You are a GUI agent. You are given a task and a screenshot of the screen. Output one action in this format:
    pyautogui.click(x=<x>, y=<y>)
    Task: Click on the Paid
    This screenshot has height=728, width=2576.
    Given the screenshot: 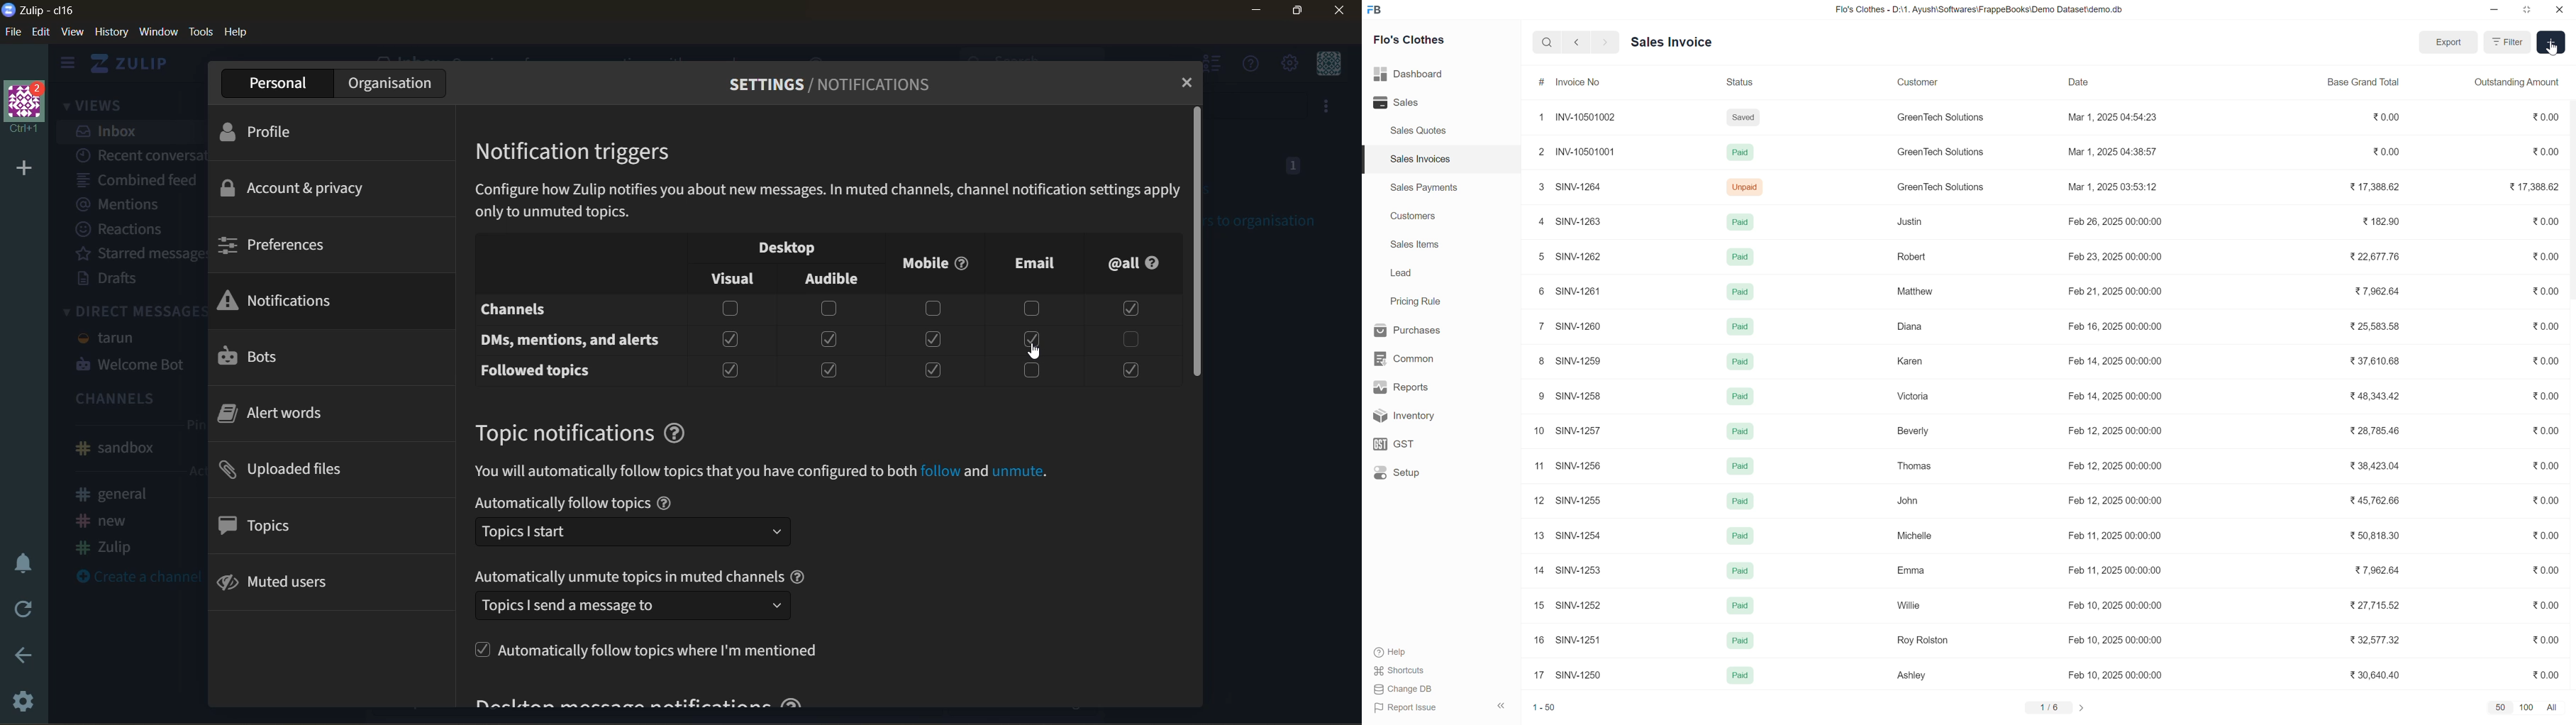 What is the action you would take?
    pyautogui.click(x=1734, y=679)
    